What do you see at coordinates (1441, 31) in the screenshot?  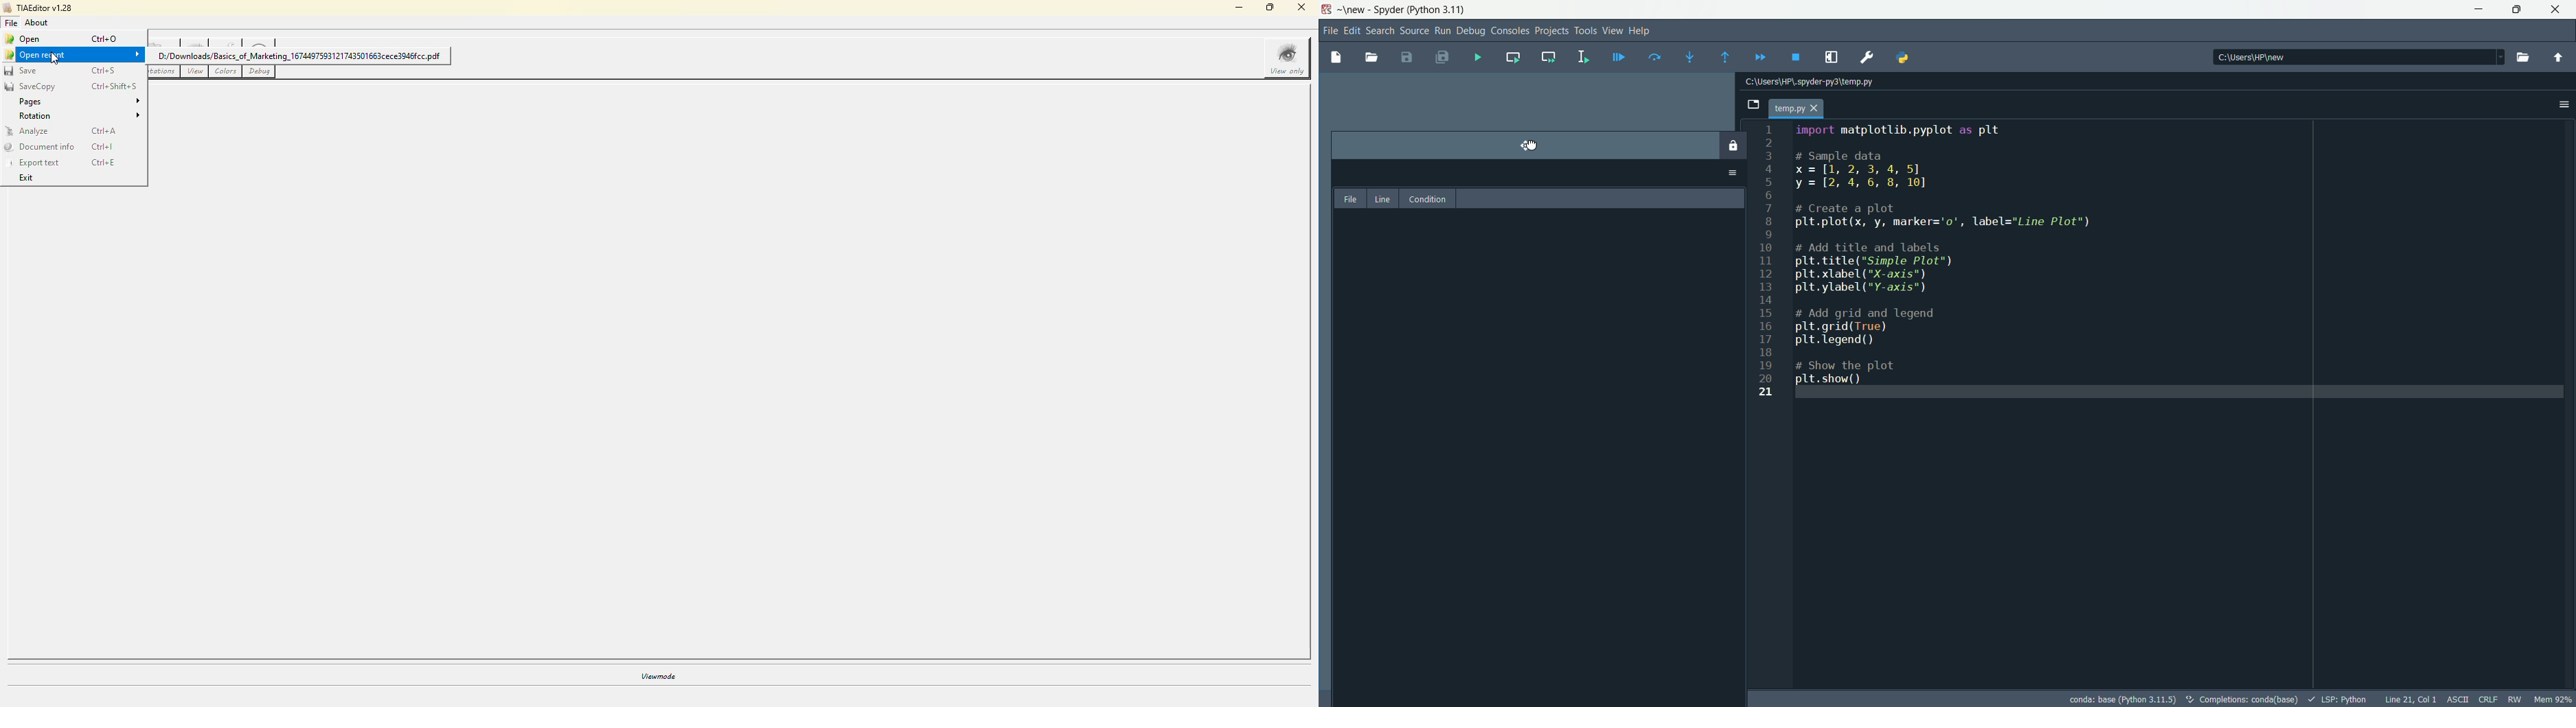 I see `run menu` at bounding box center [1441, 31].